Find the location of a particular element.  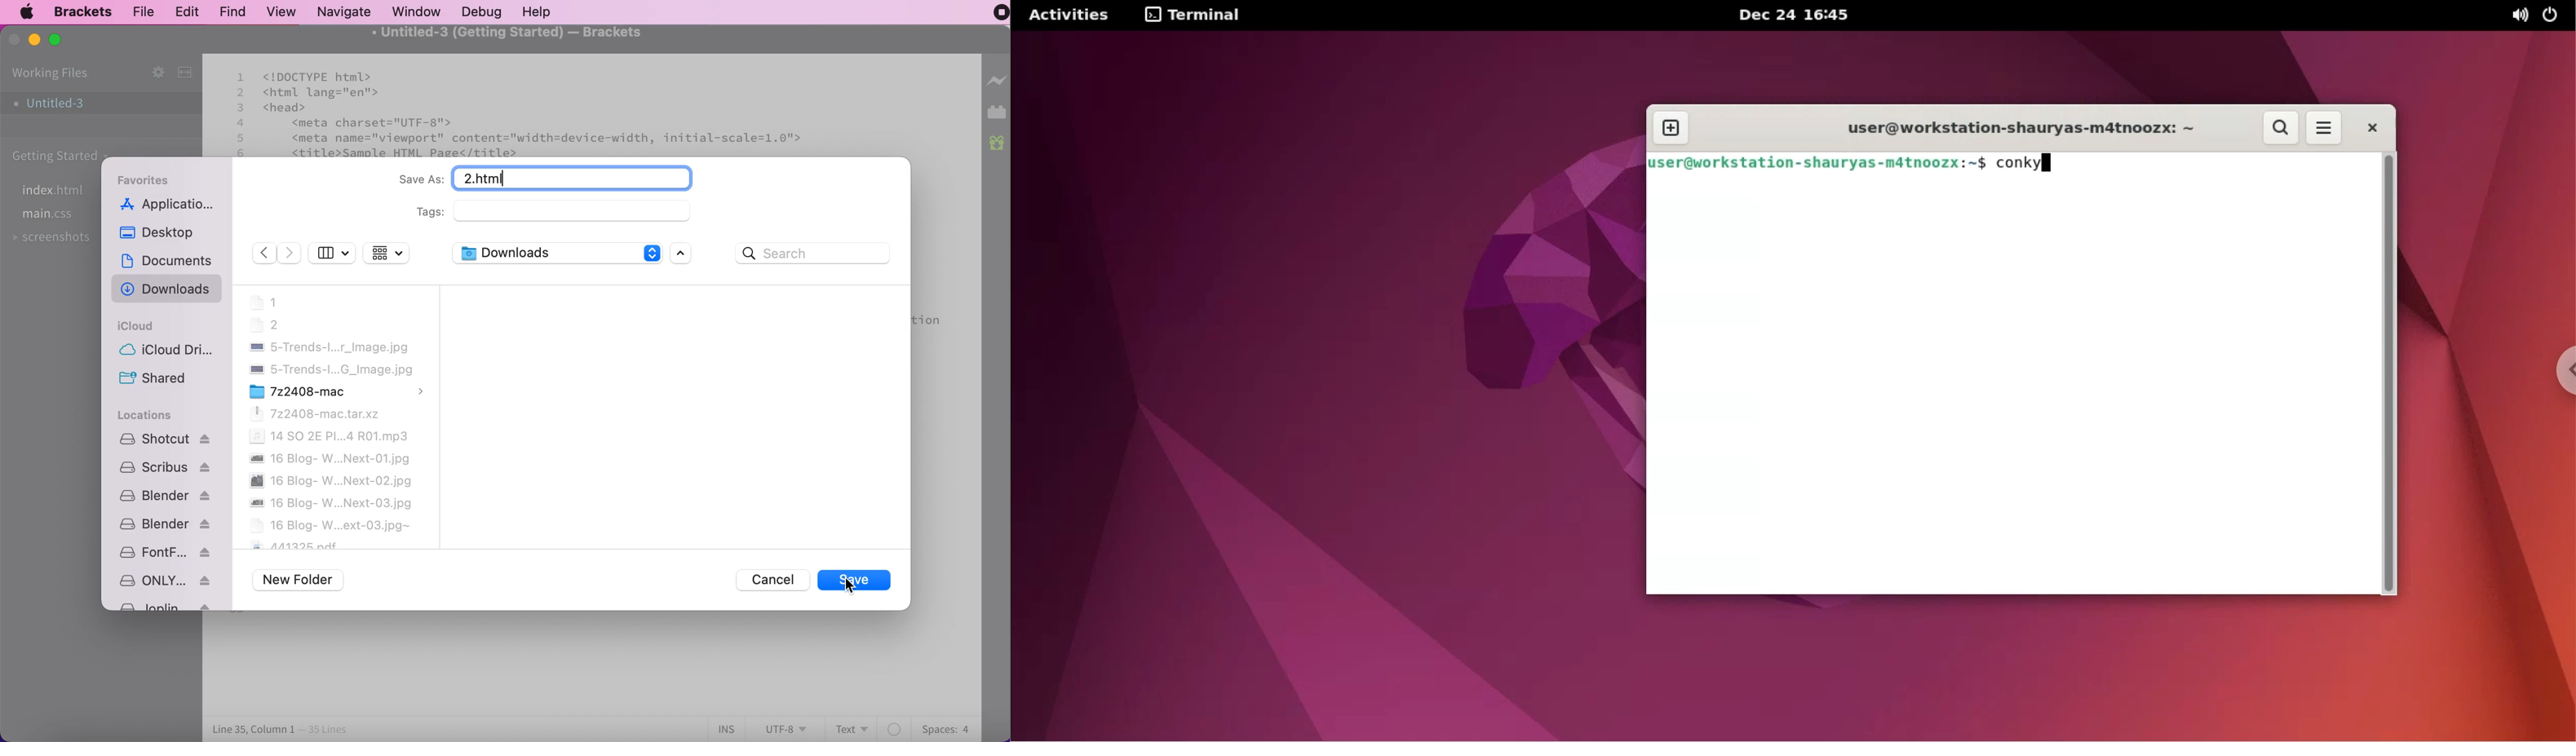

save is located at coordinates (858, 582).